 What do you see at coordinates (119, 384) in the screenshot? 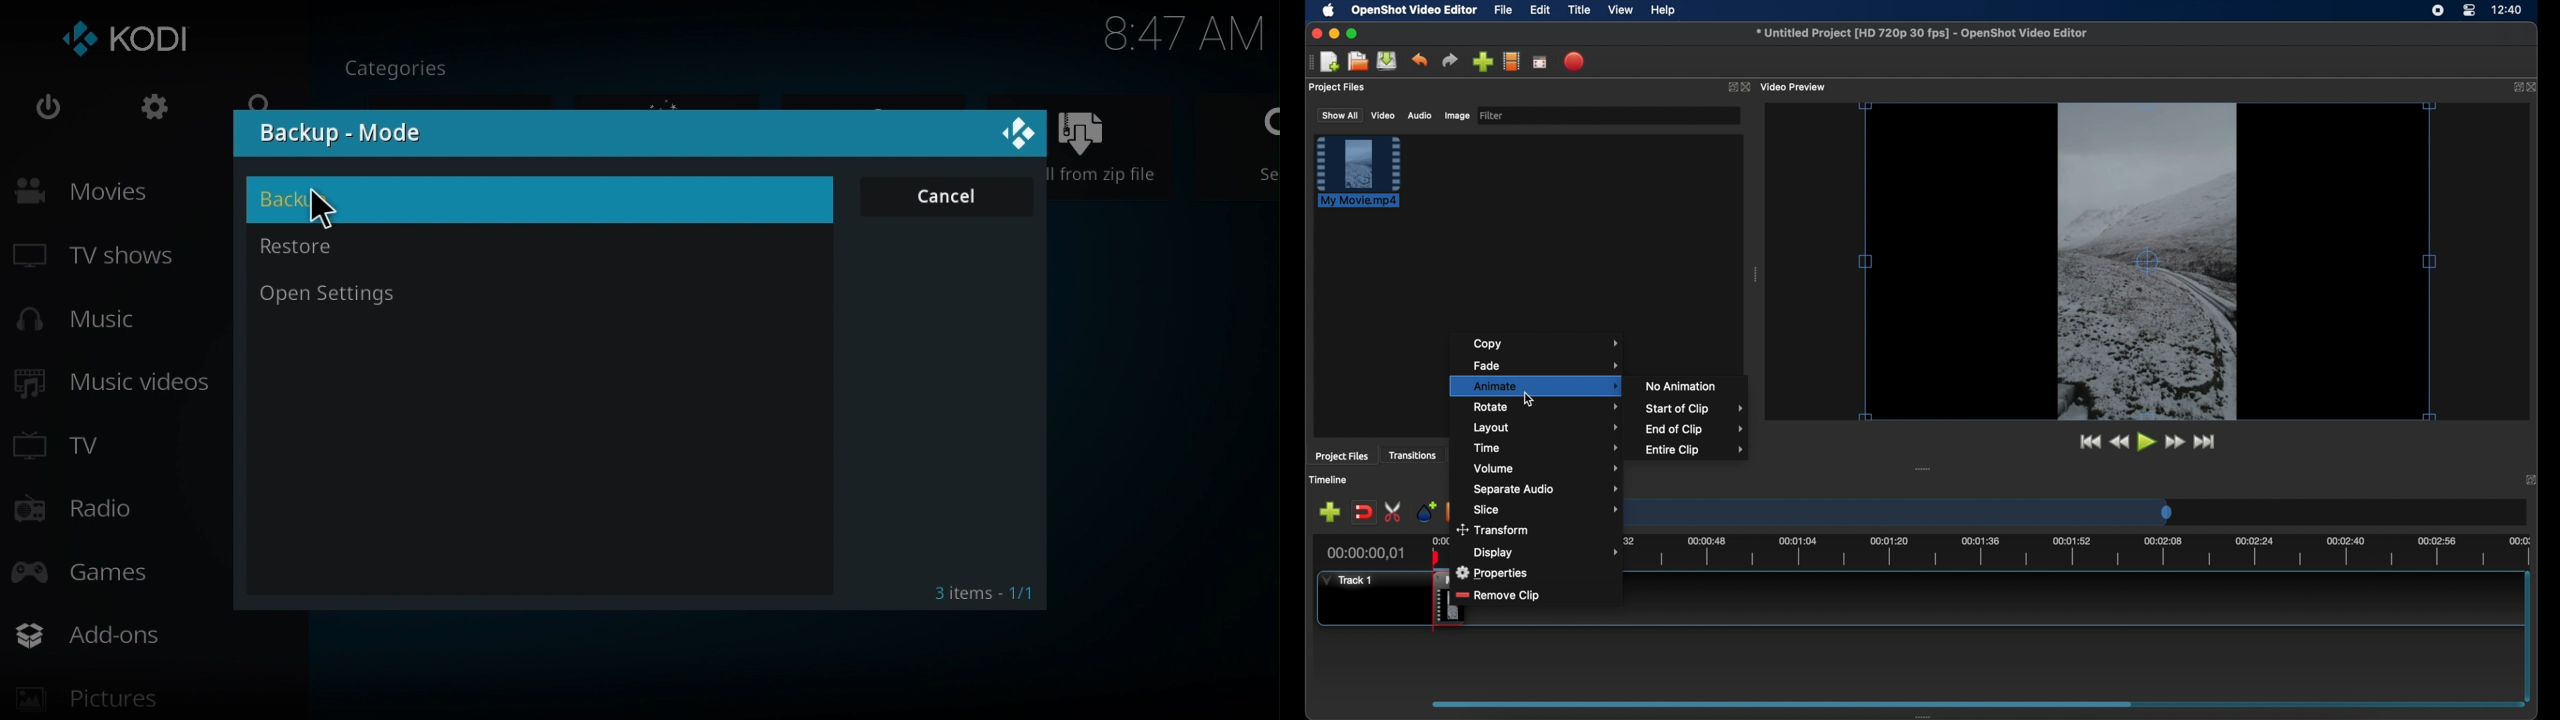
I see `Music videos` at bounding box center [119, 384].